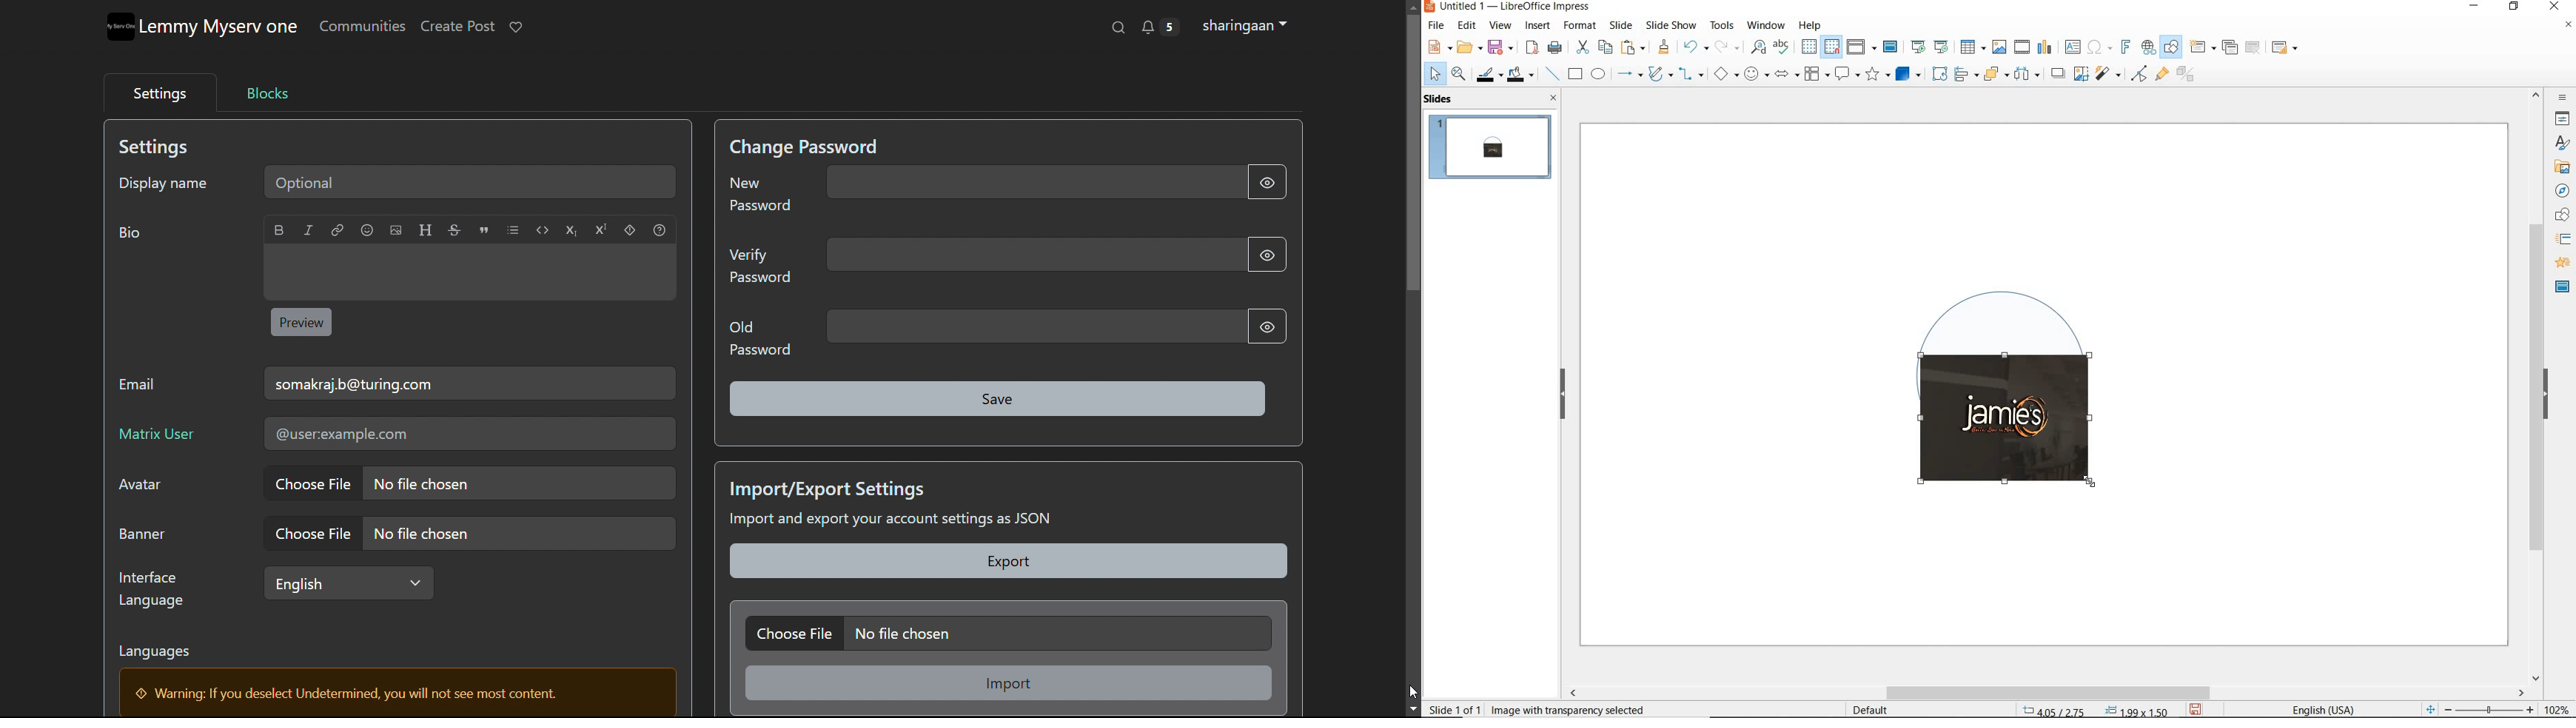 The width and height of the screenshot is (2576, 728). I want to click on callout shapes, so click(1845, 75).